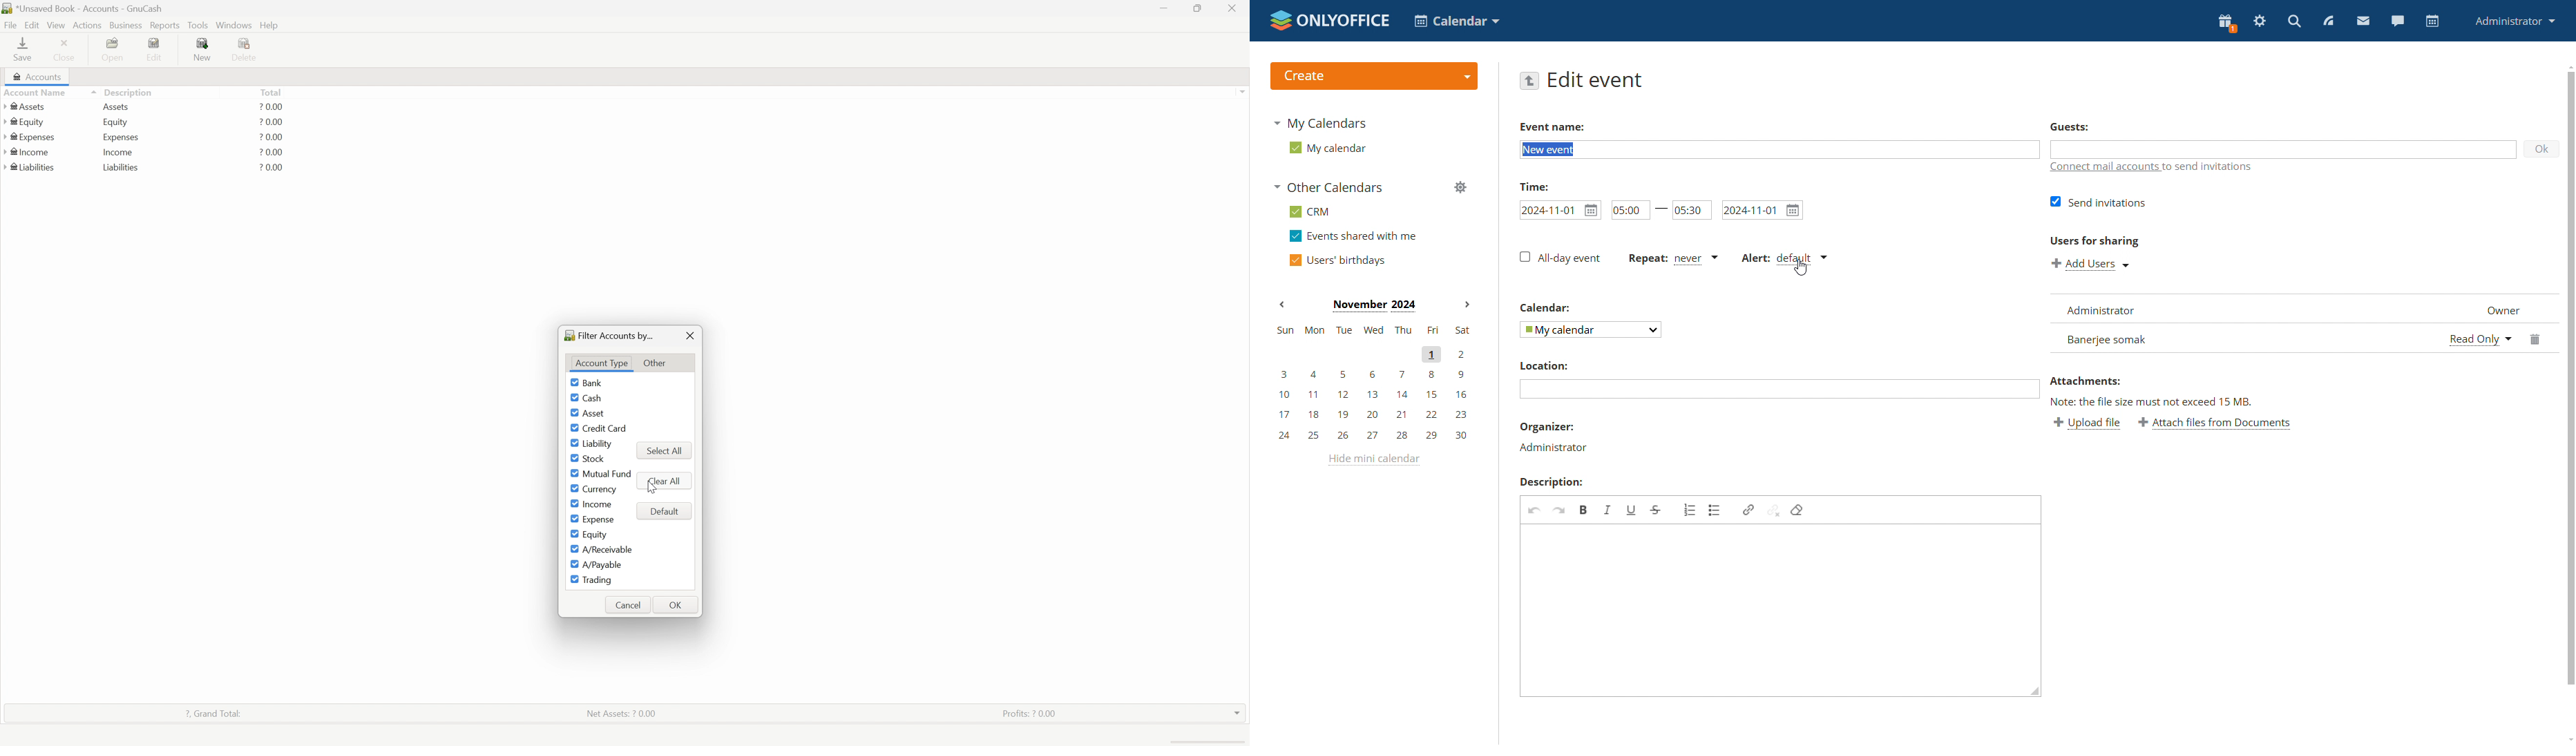 This screenshot has height=756, width=2576. What do you see at coordinates (1655, 510) in the screenshot?
I see `strikethrough` at bounding box center [1655, 510].